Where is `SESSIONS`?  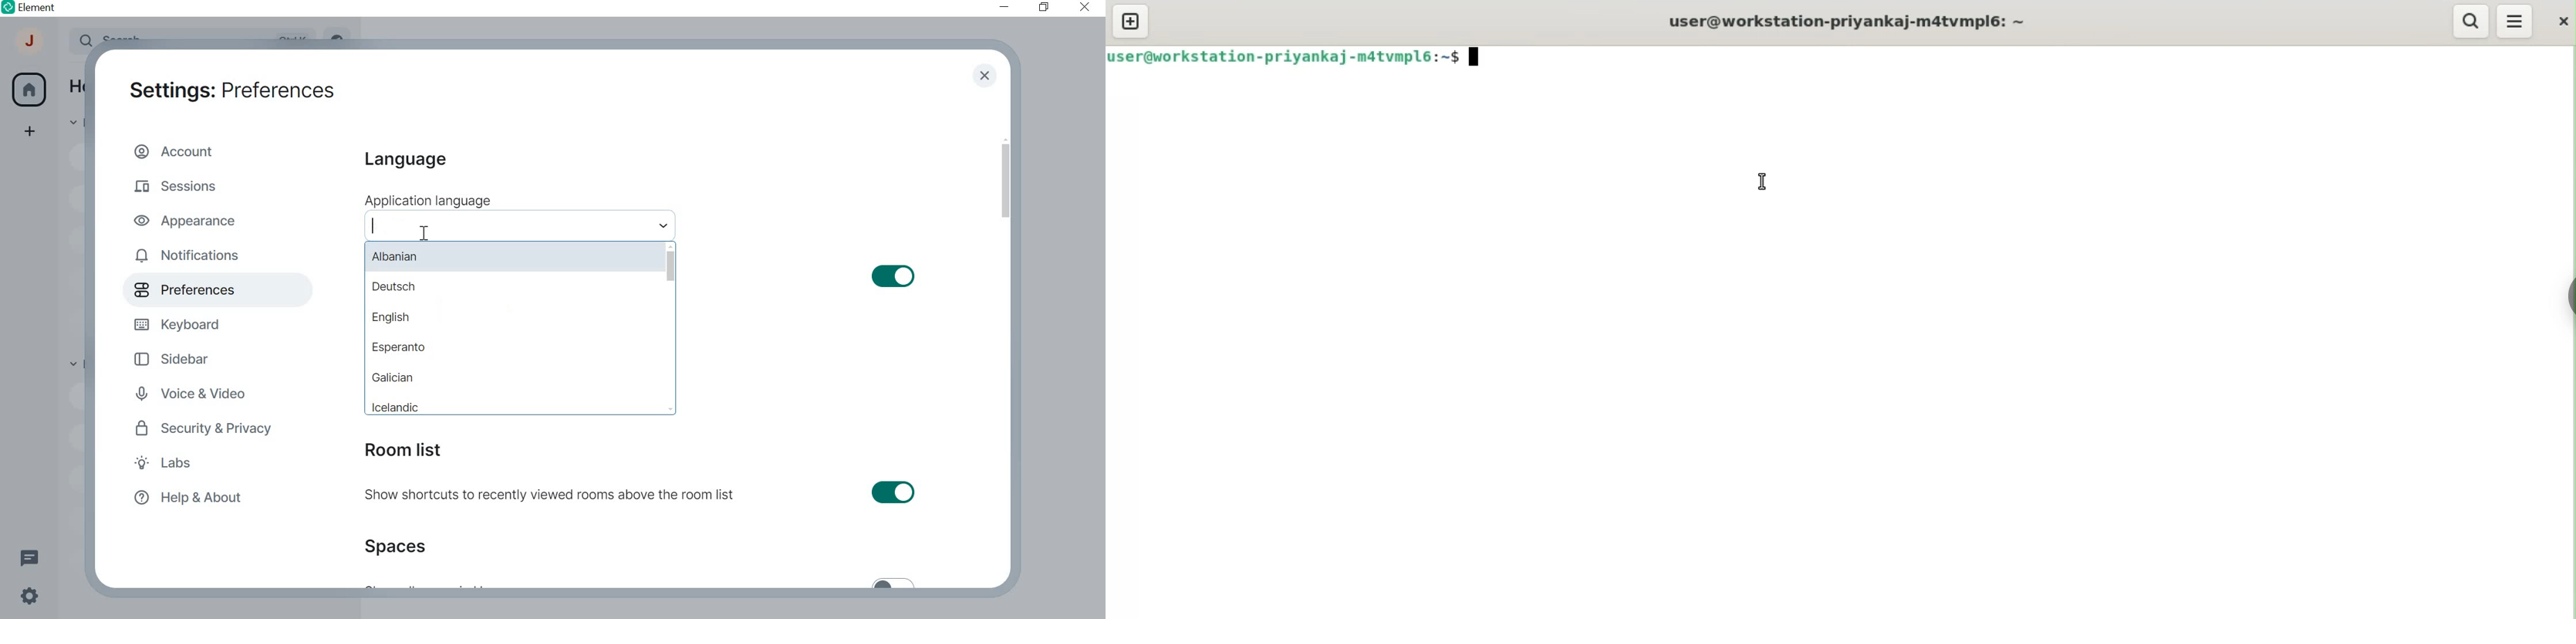 SESSIONS is located at coordinates (180, 184).